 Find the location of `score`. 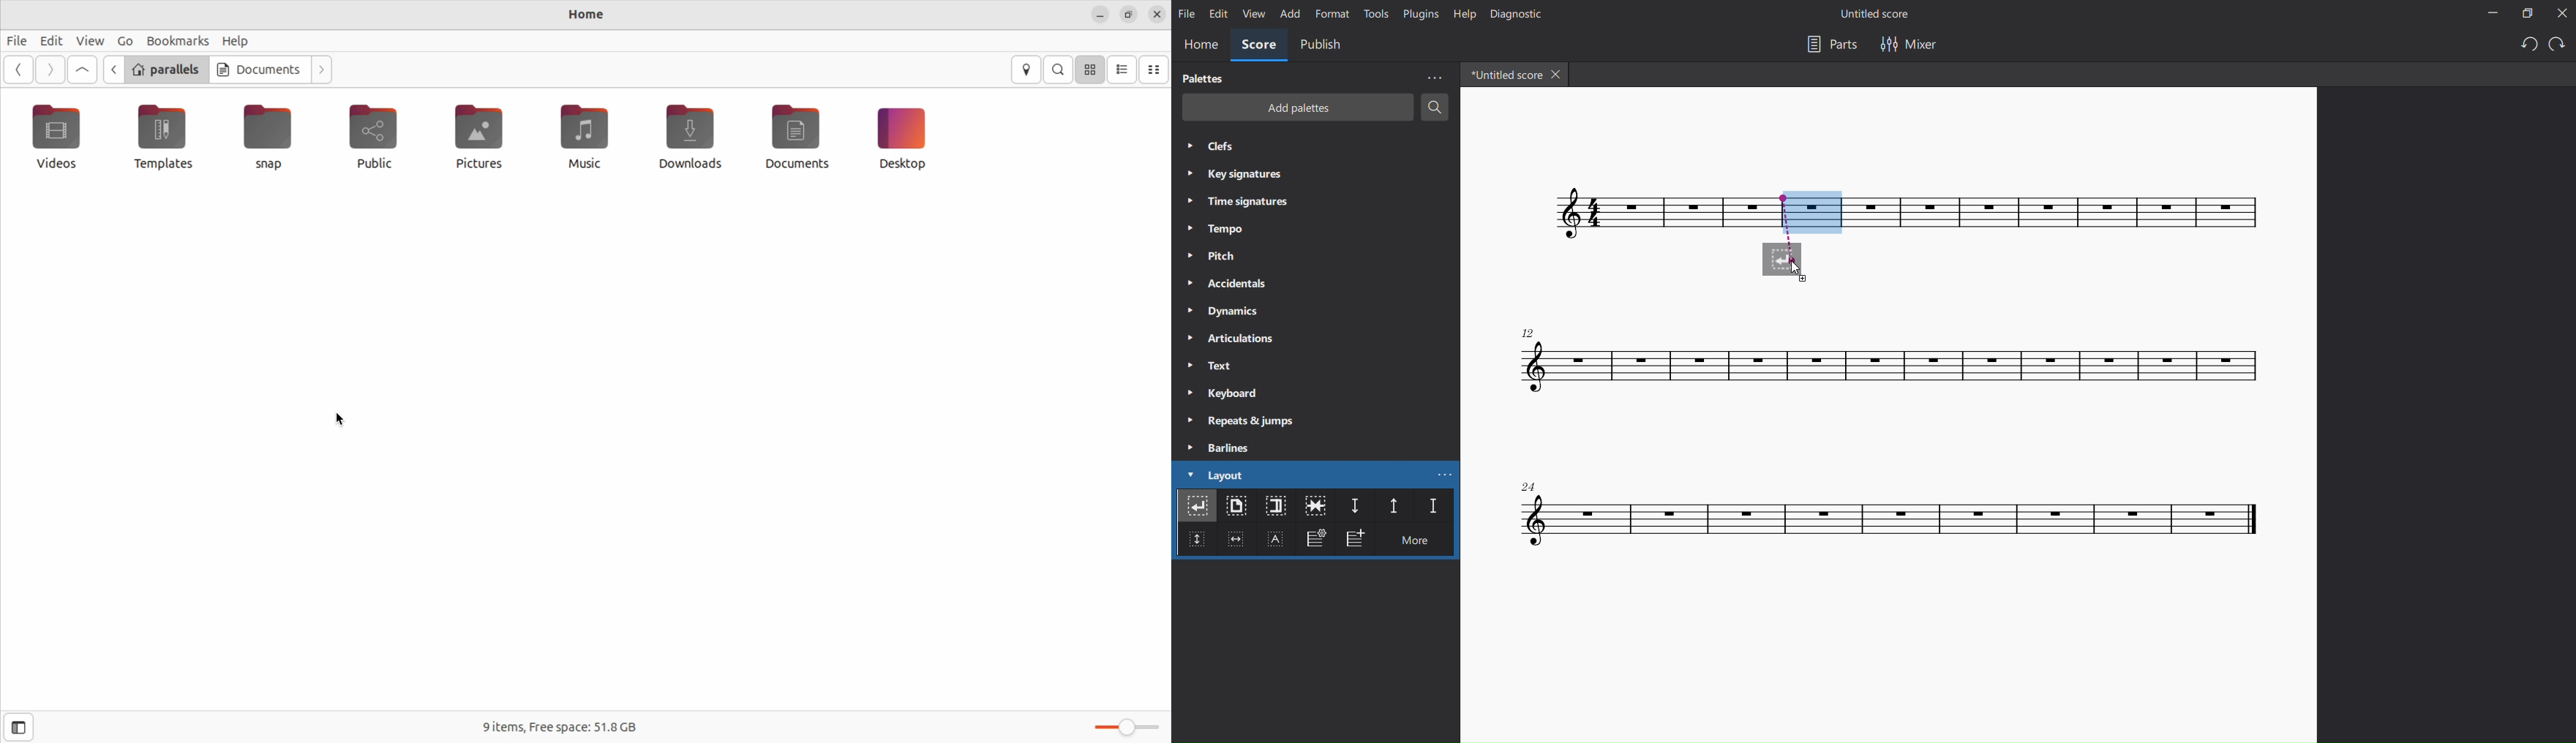

score is located at coordinates (2066, 212).